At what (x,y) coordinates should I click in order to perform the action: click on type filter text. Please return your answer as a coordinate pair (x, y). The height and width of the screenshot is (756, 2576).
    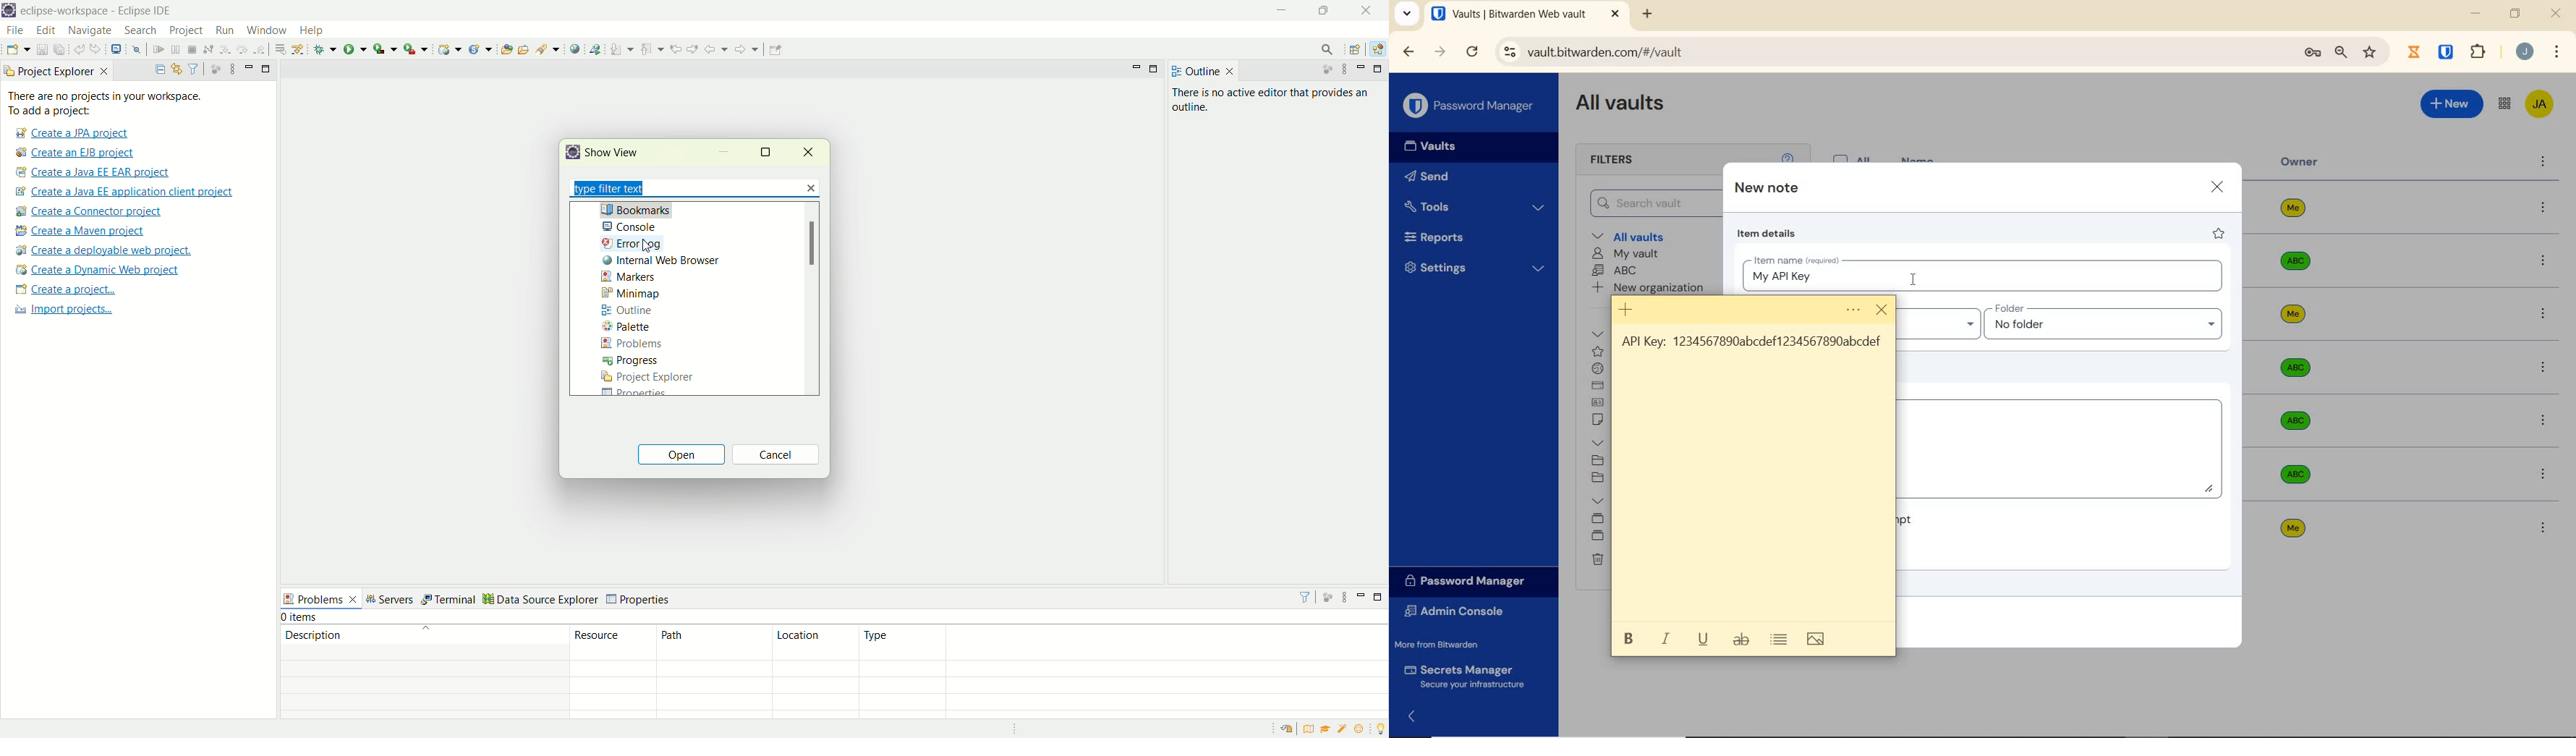
    Looking at the image, I should click on (611, 188).